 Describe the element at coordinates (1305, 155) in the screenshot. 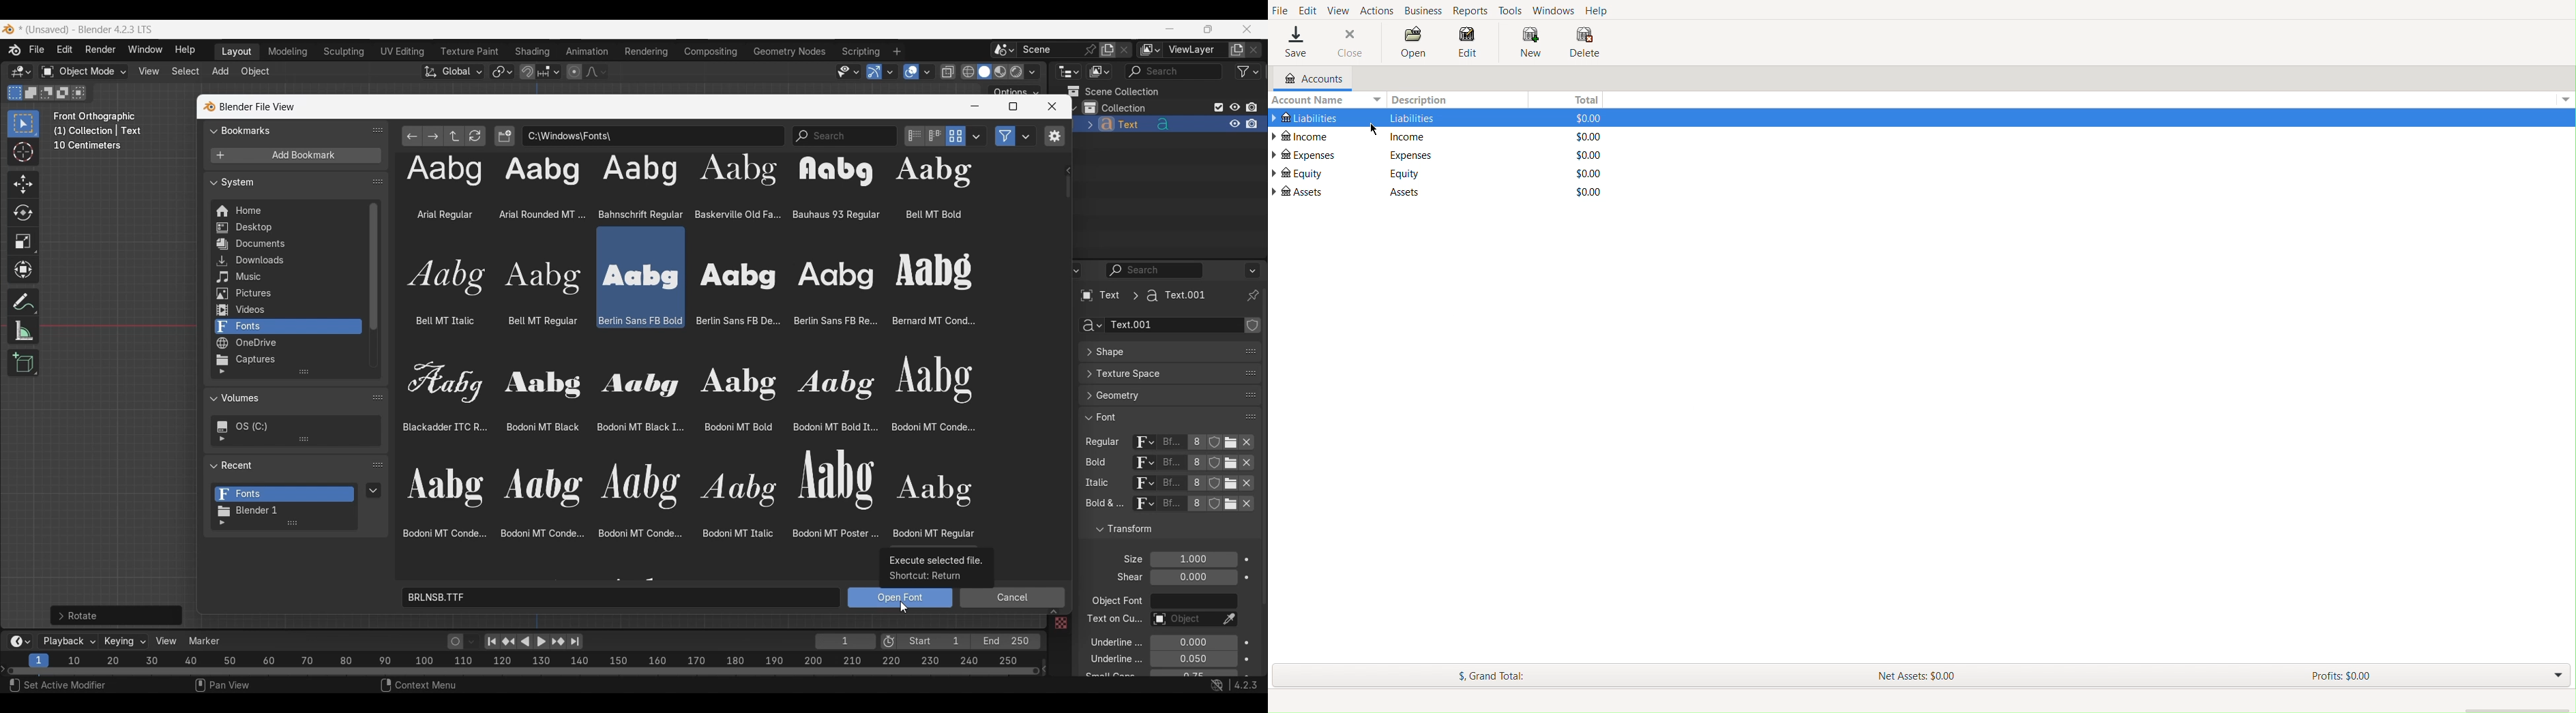

I see `Expenses` at that location.